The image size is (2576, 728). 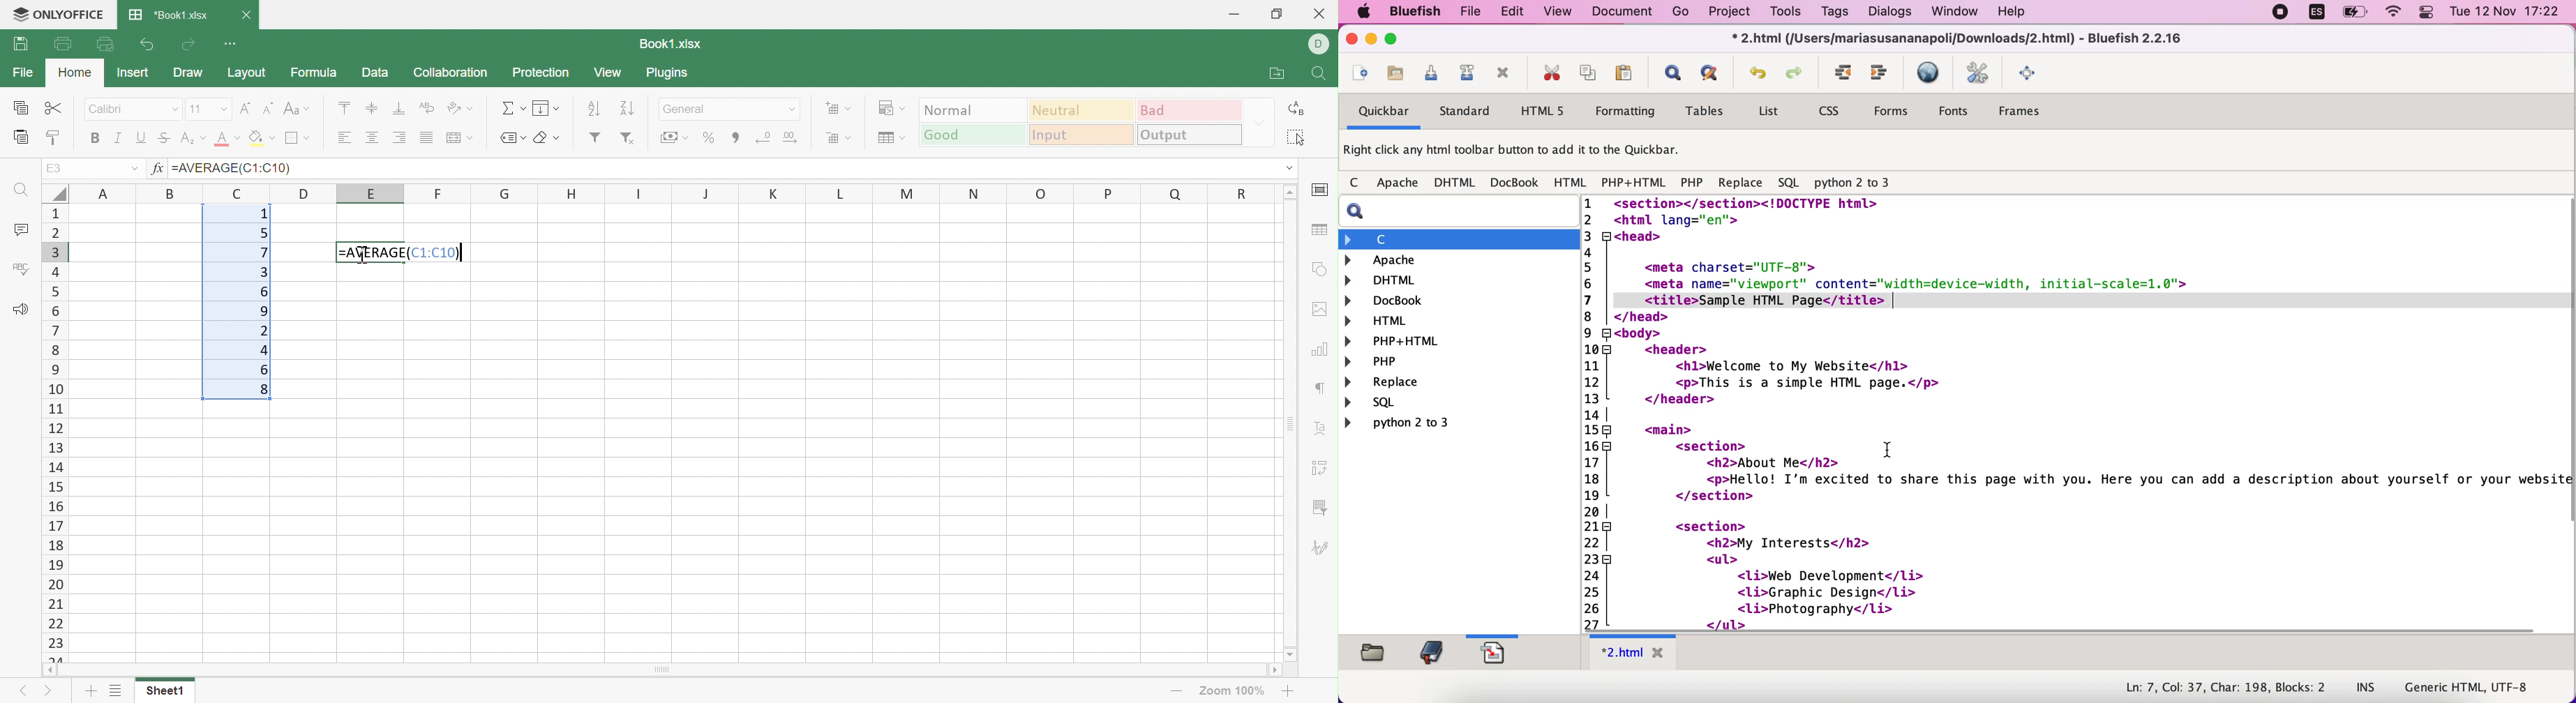 I want to click on css, so click(x=1836, y=109).